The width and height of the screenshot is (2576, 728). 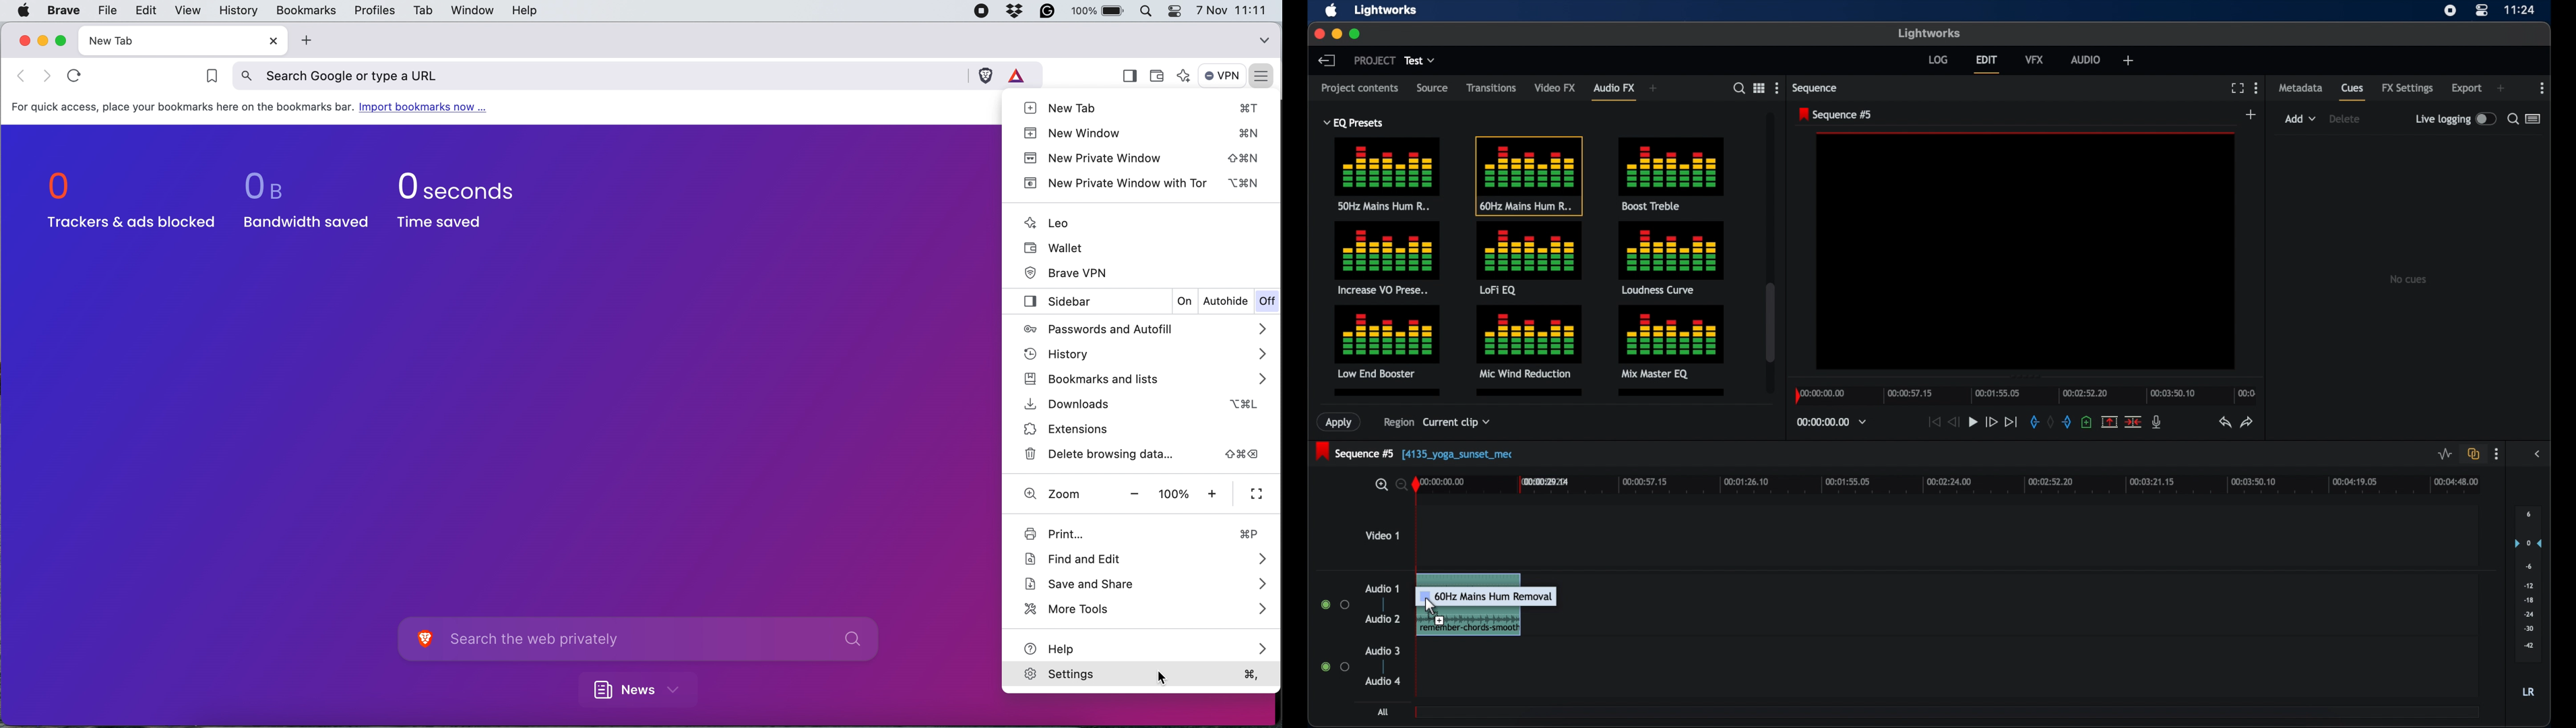 I want to click on view, so click(x=185, y=10).